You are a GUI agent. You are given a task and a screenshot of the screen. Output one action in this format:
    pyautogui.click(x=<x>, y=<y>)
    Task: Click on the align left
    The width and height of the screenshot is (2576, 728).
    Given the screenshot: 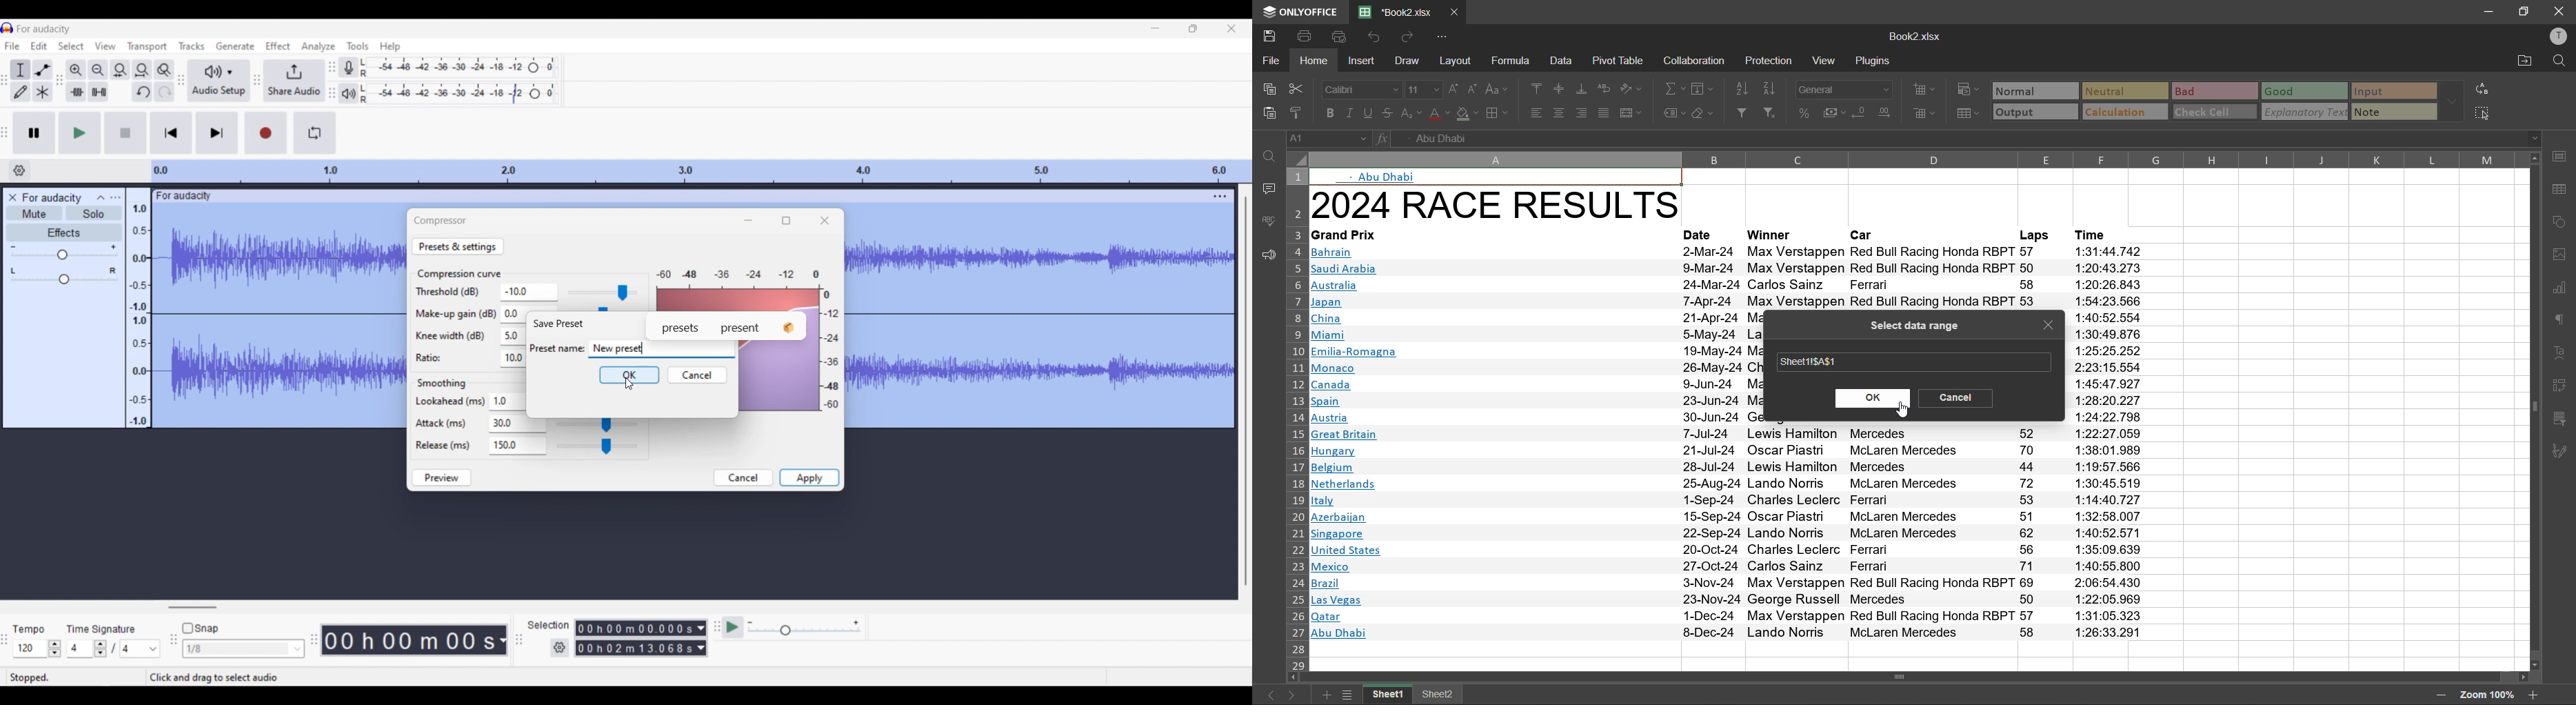 What is the action you would take?
    pyautogui.click(x=1536, y=111)
    